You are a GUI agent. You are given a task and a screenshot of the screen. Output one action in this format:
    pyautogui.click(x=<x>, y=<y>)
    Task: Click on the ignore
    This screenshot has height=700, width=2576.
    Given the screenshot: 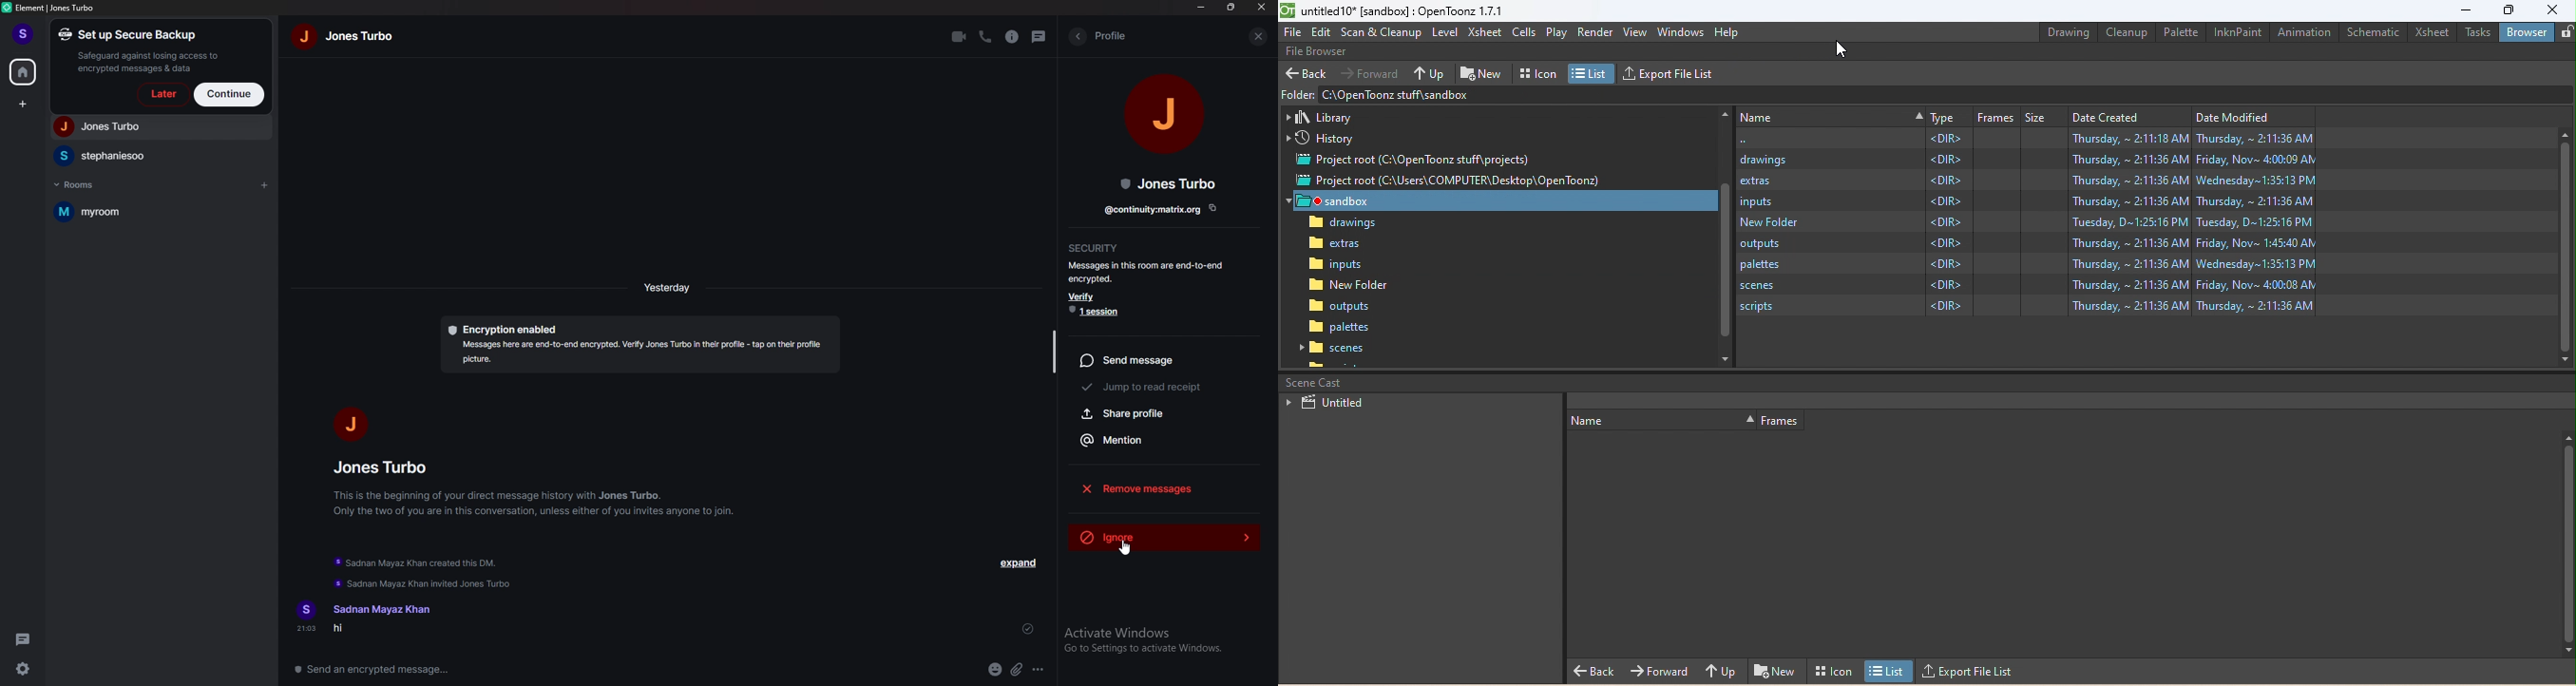 What is the action you would take?
    pyautogui.click(x=1164, y=533)
    